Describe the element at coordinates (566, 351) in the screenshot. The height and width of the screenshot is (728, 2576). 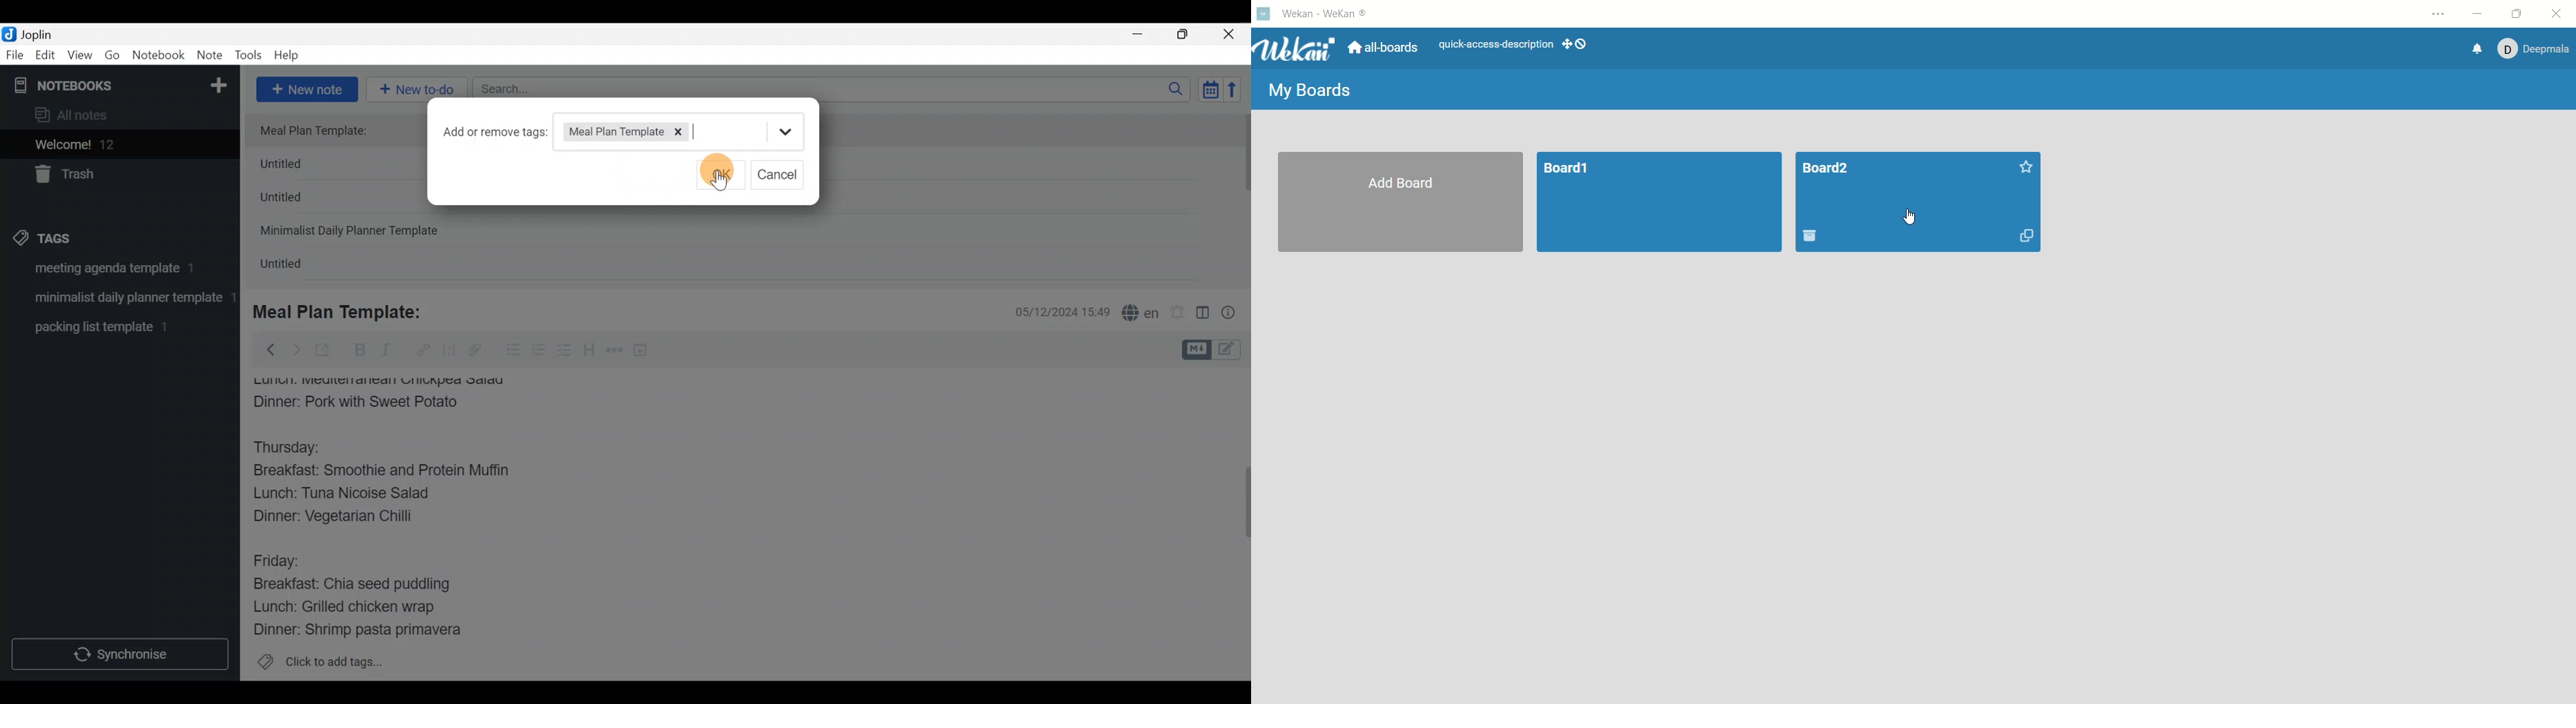
I see `Checkbox` at that location.